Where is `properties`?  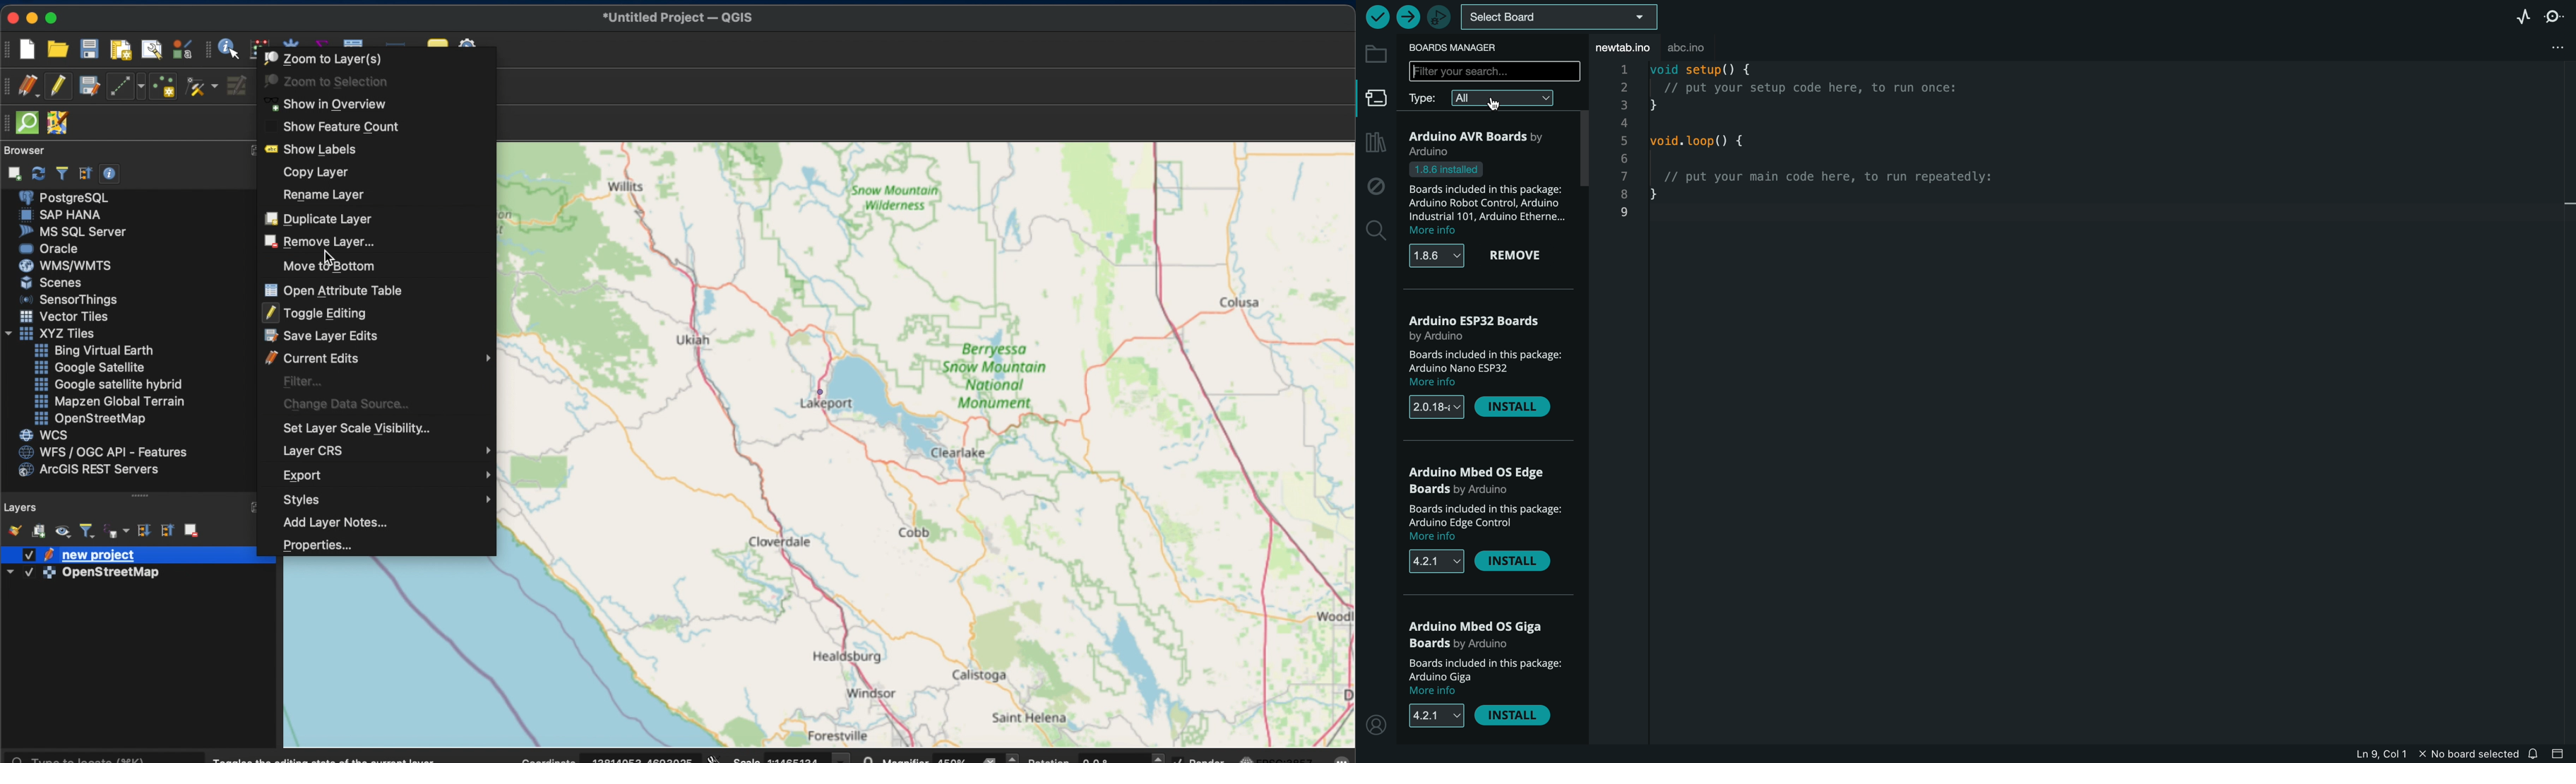
properties is located at coordinates (314, 546).